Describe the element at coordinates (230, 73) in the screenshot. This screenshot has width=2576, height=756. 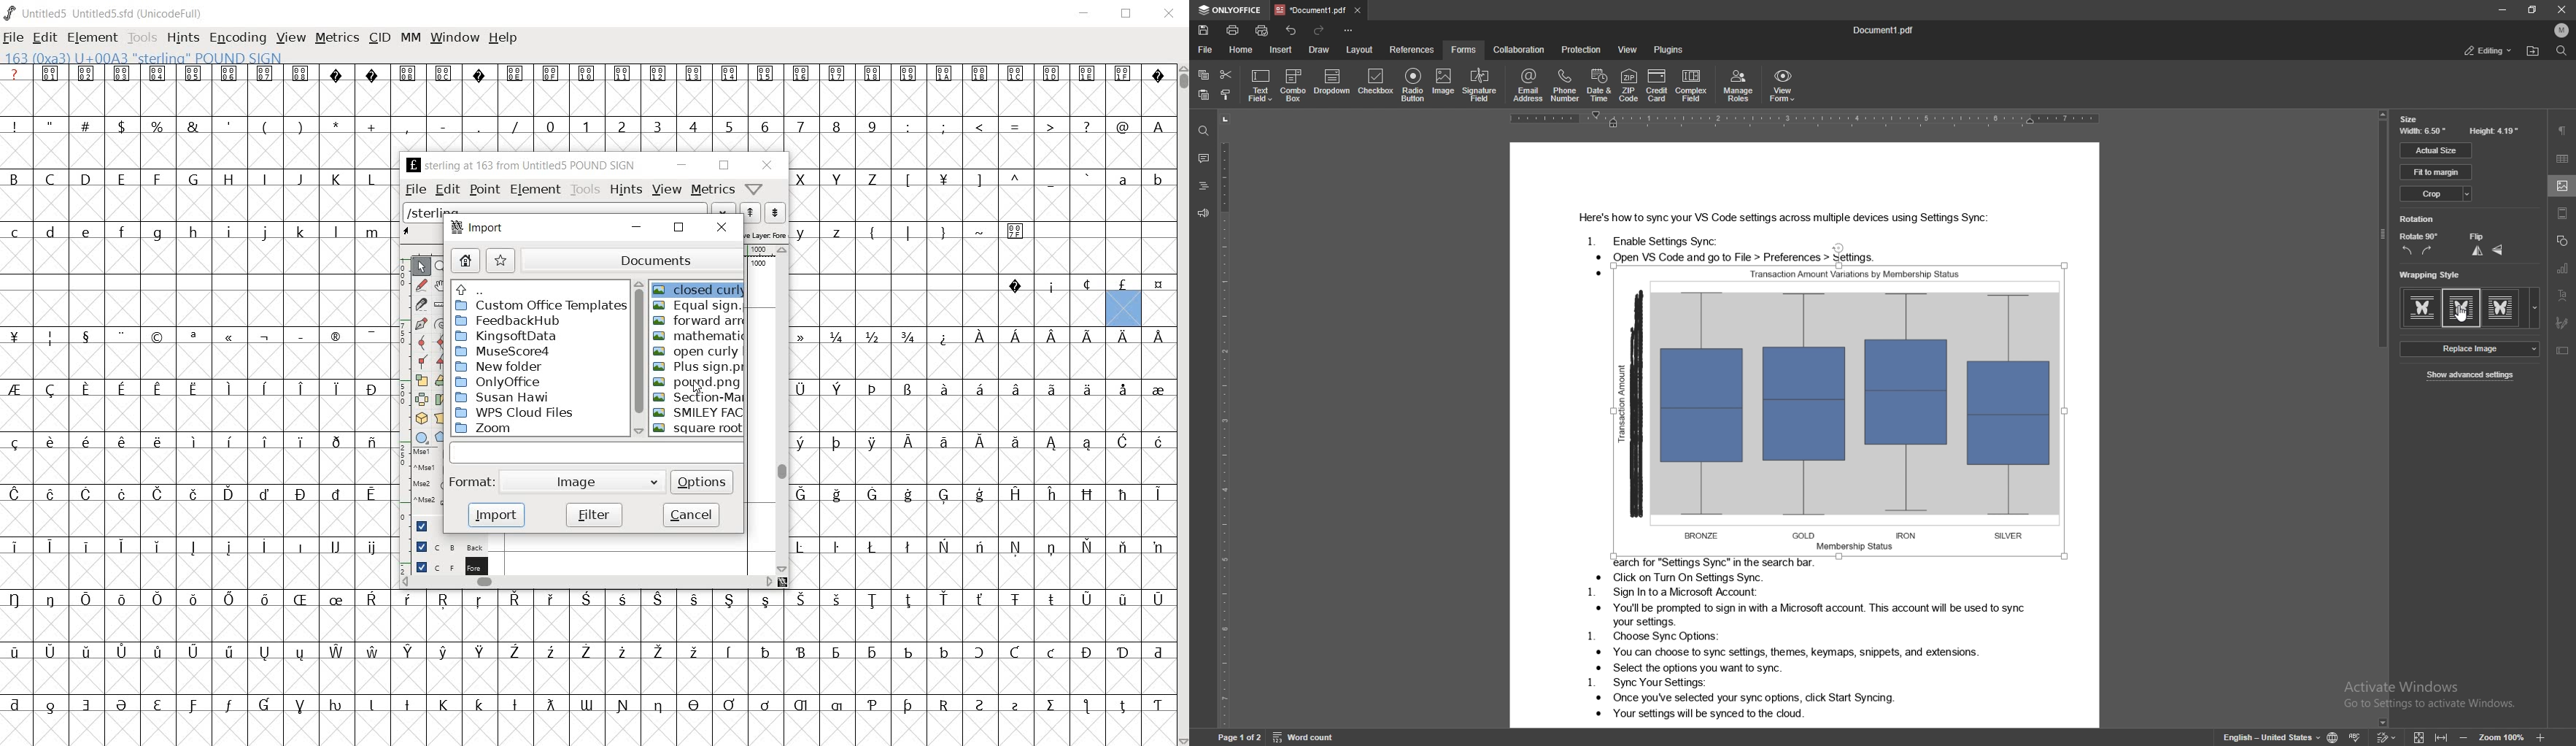
I see `Symbol` at that location.